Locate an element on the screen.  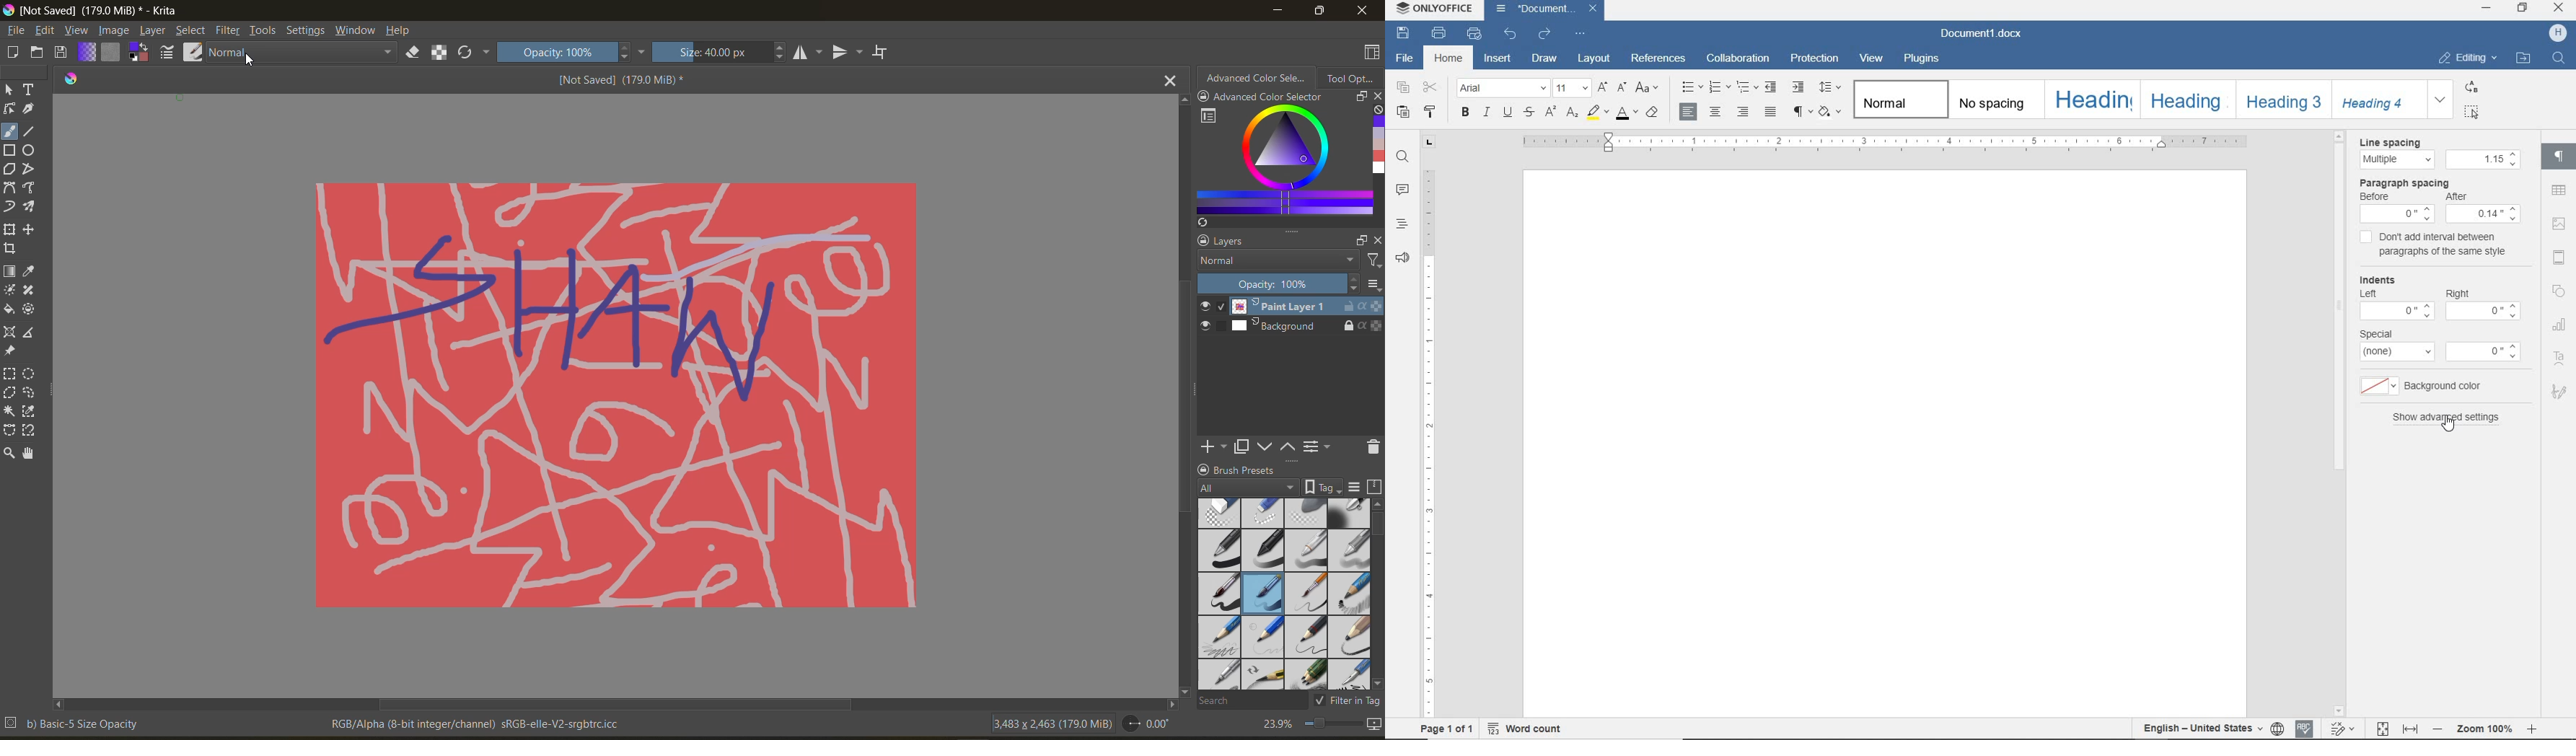
bold is located at coordinates (1465, 114).